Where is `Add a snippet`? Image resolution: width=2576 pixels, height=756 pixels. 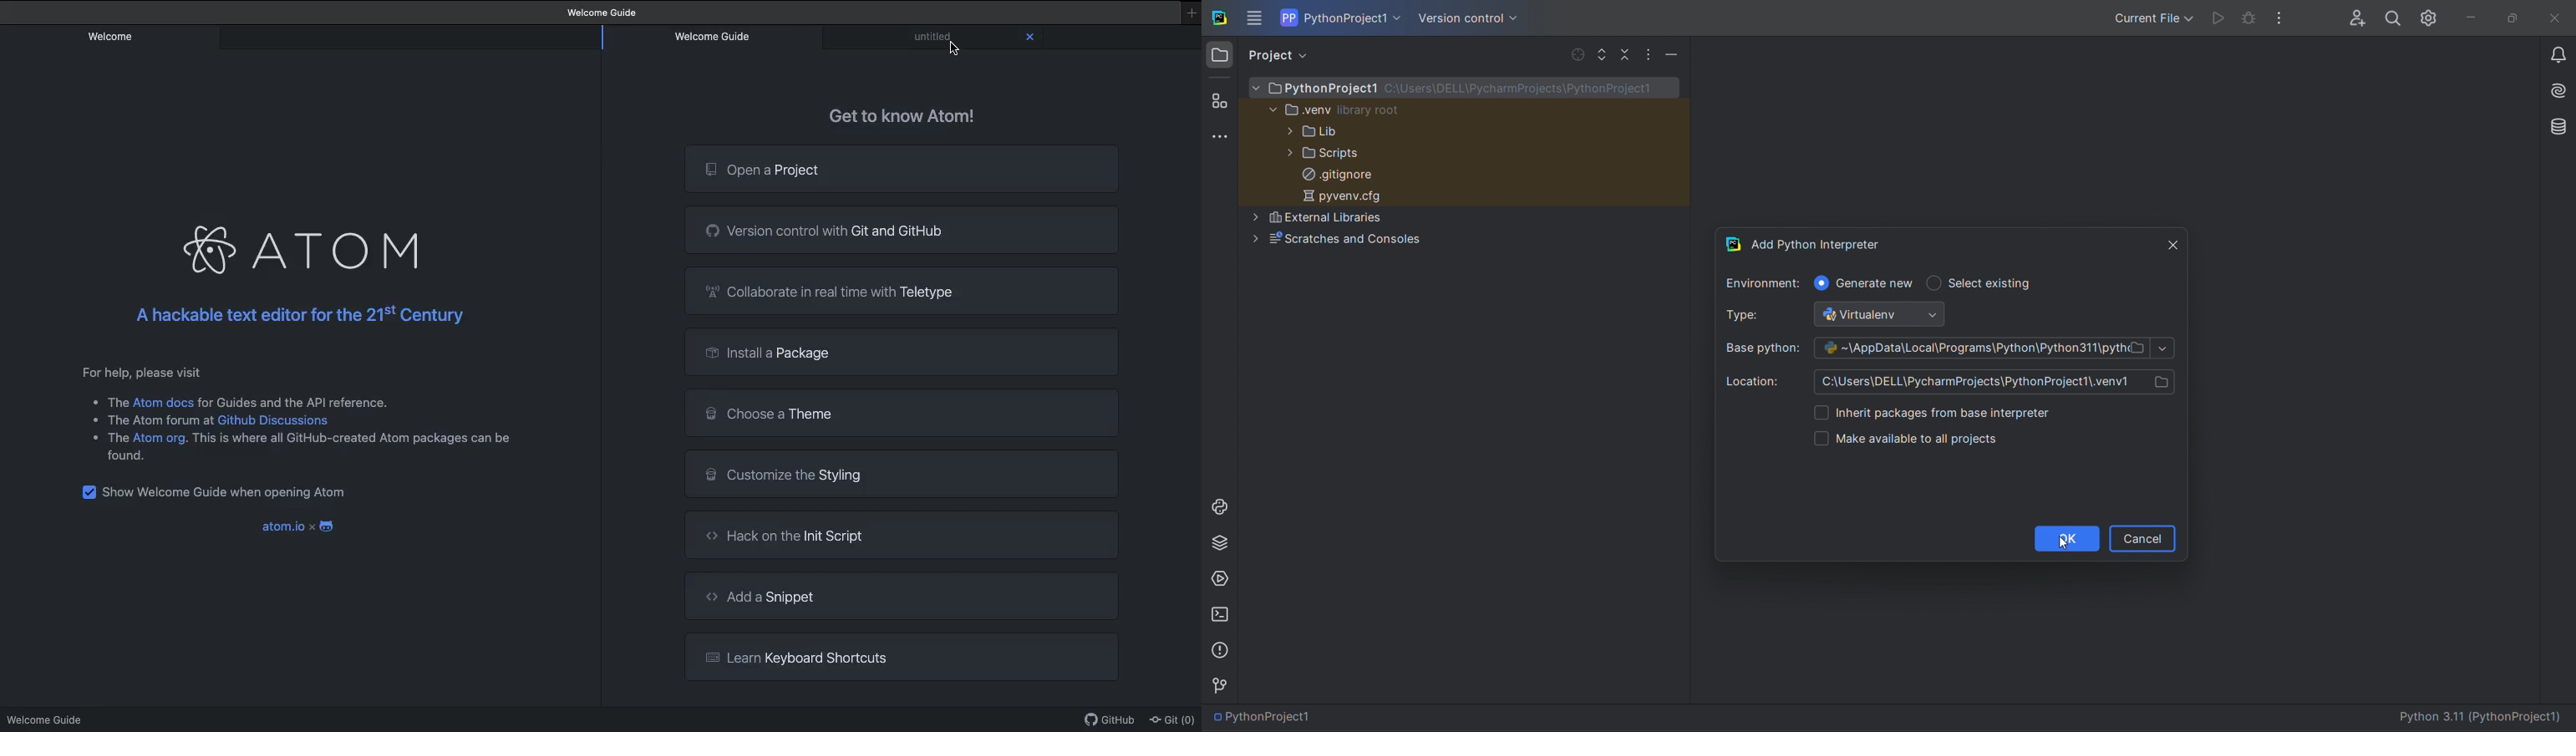
Add a snippet is located at coordinates (901, 596).